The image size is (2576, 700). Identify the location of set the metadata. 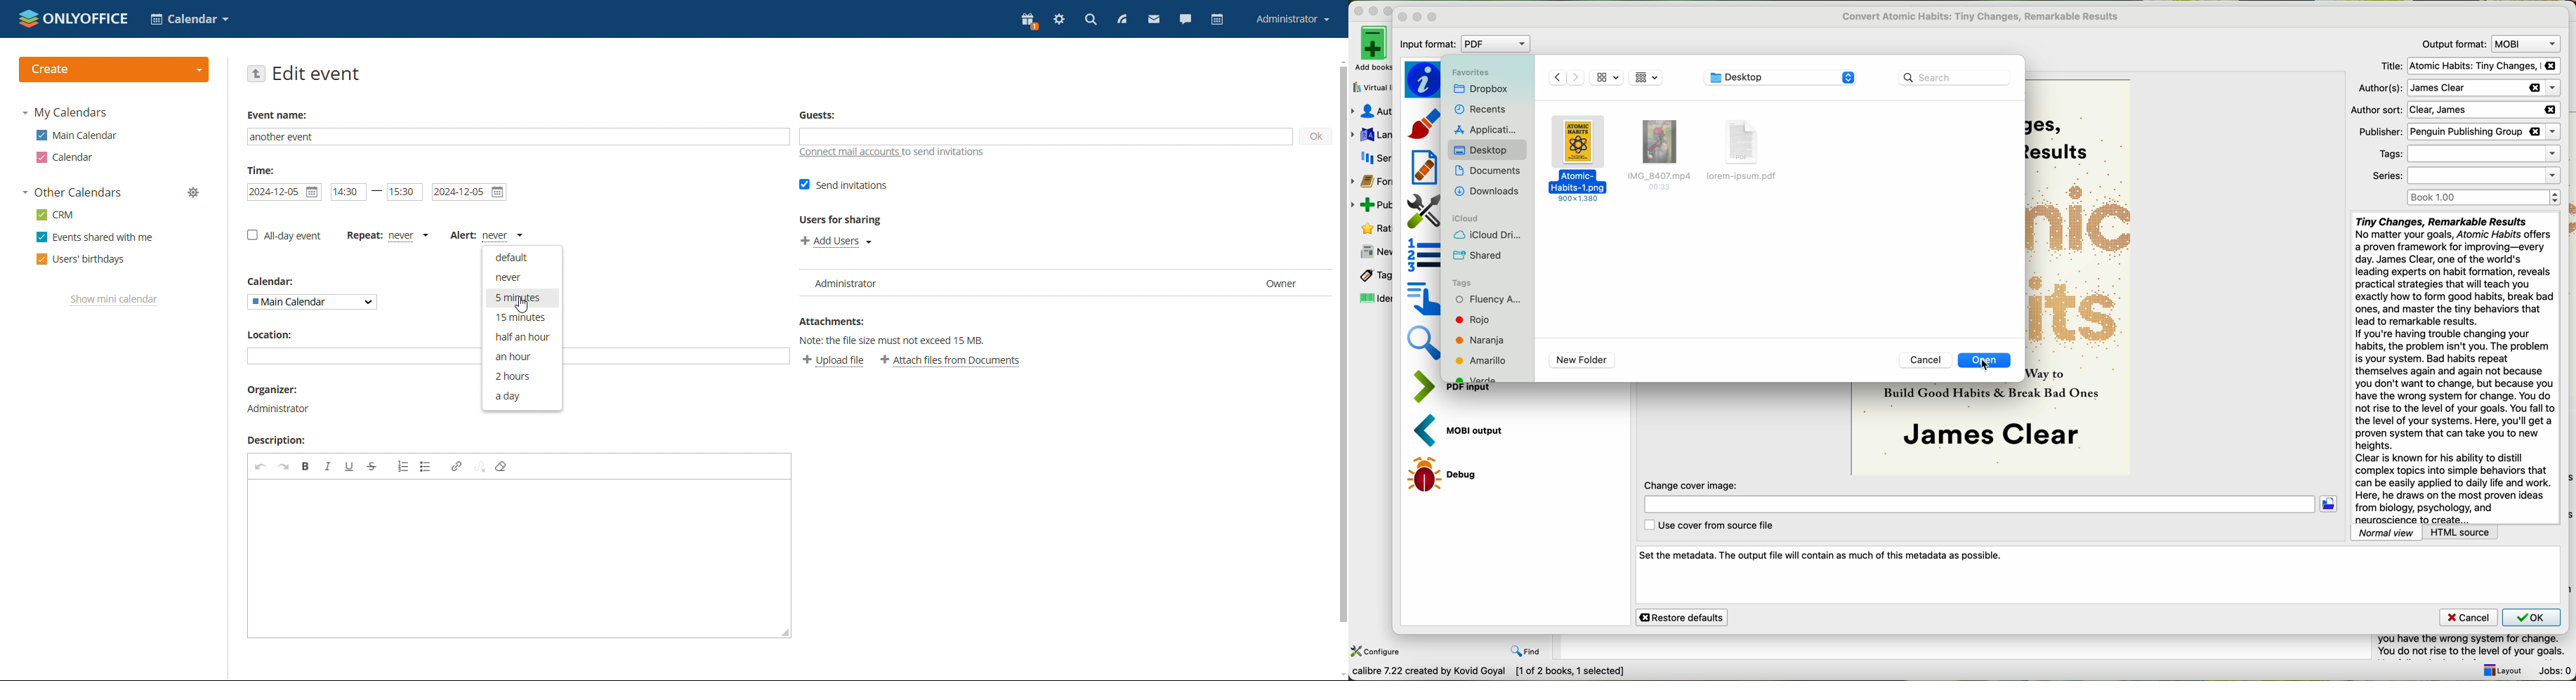
(2099, 575).